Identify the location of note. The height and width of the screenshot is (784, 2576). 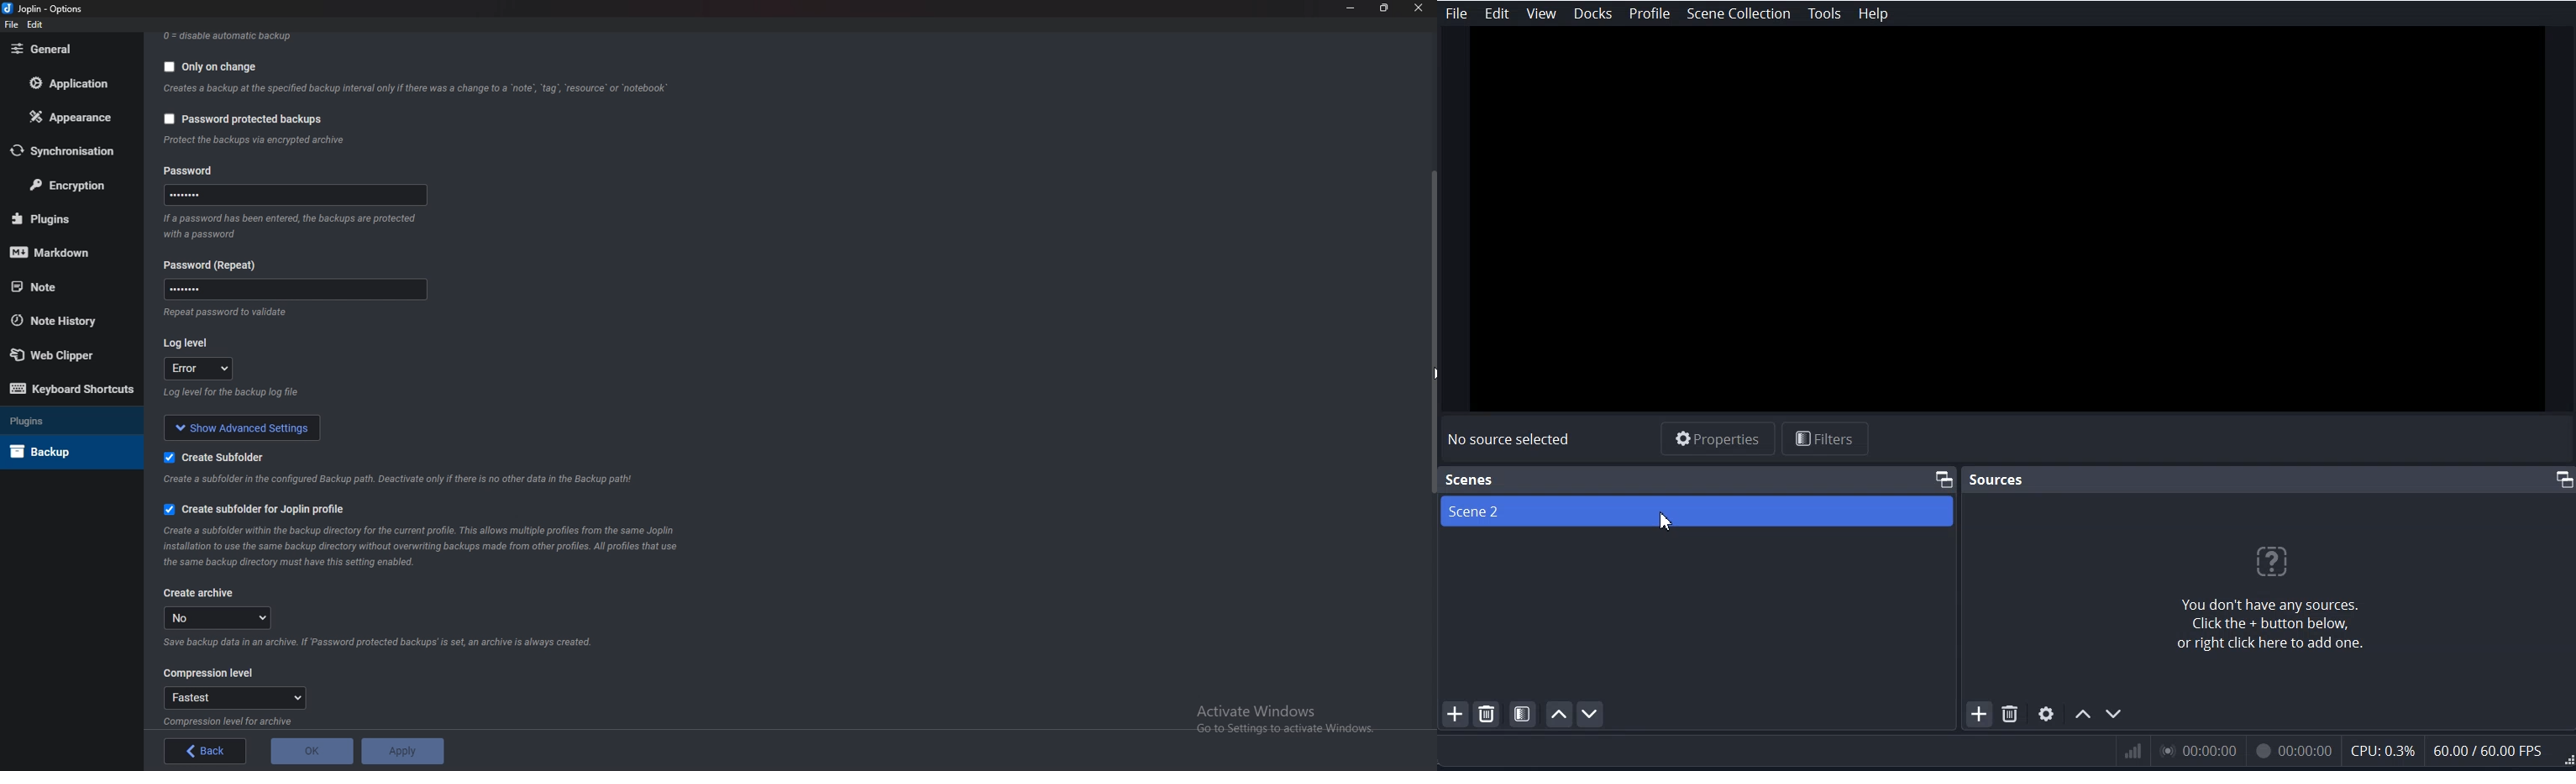
(61, 287).